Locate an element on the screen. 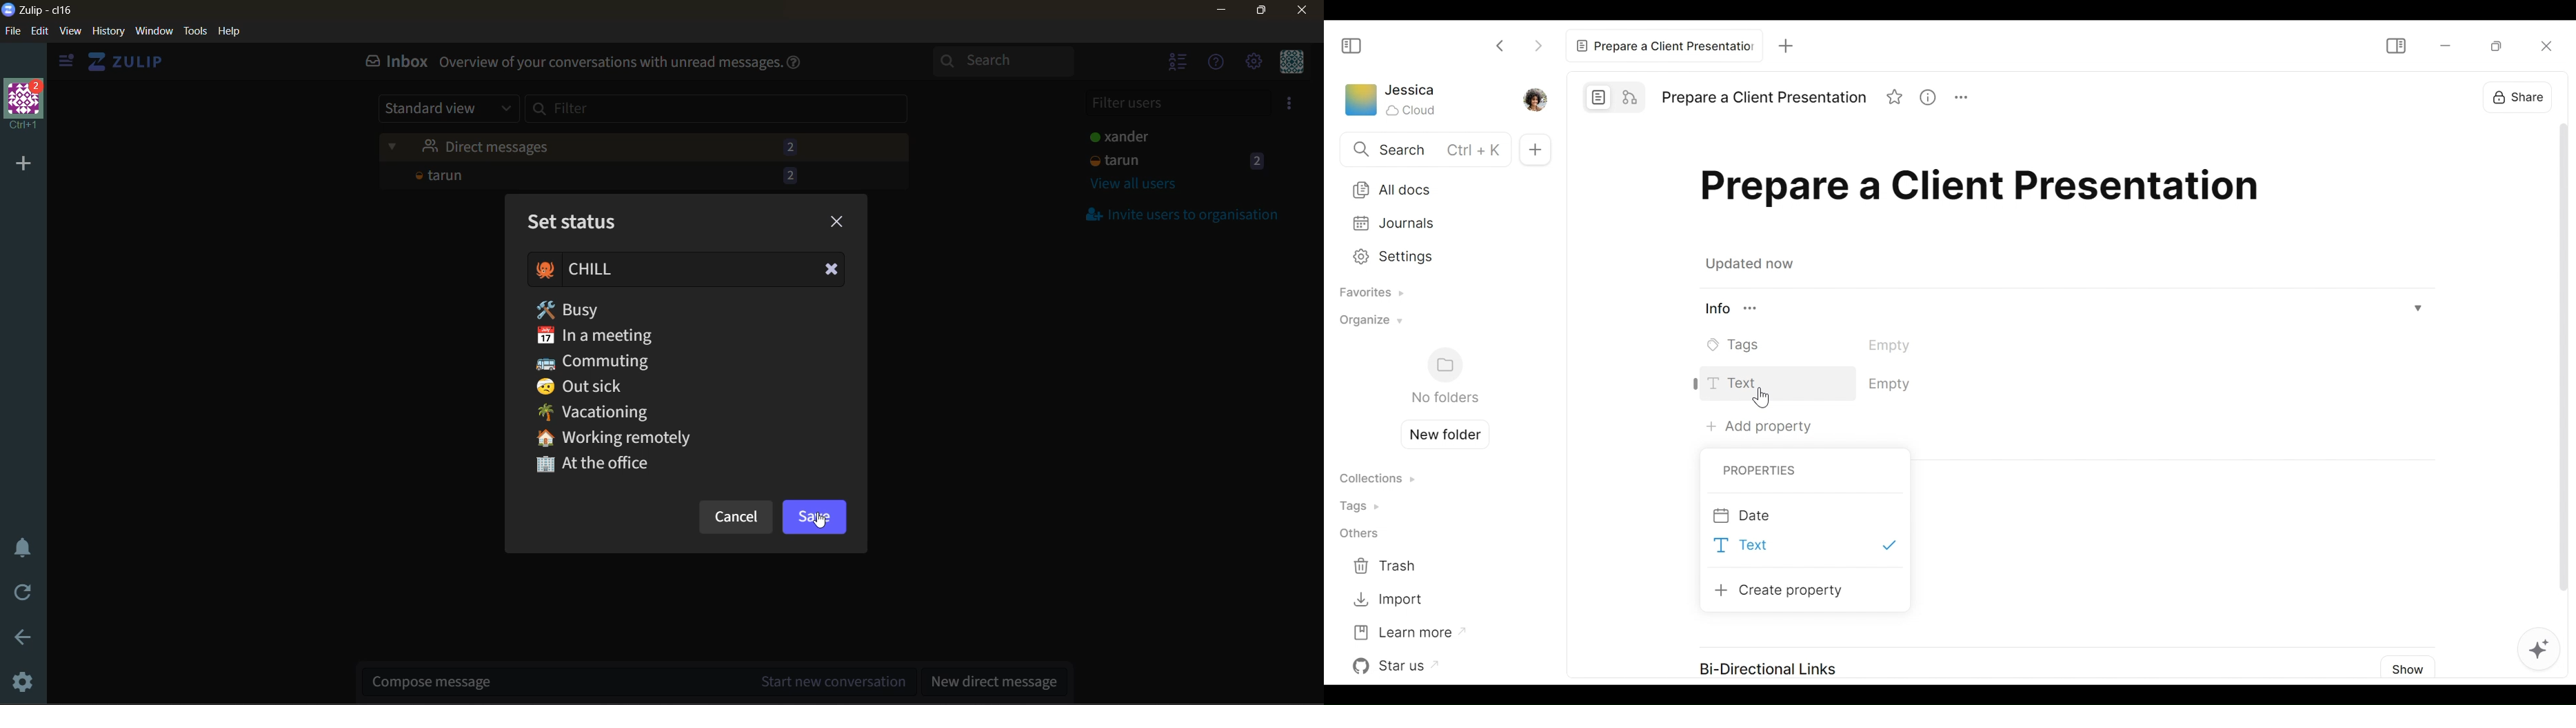  AI is located at coordinates (2539, 650).